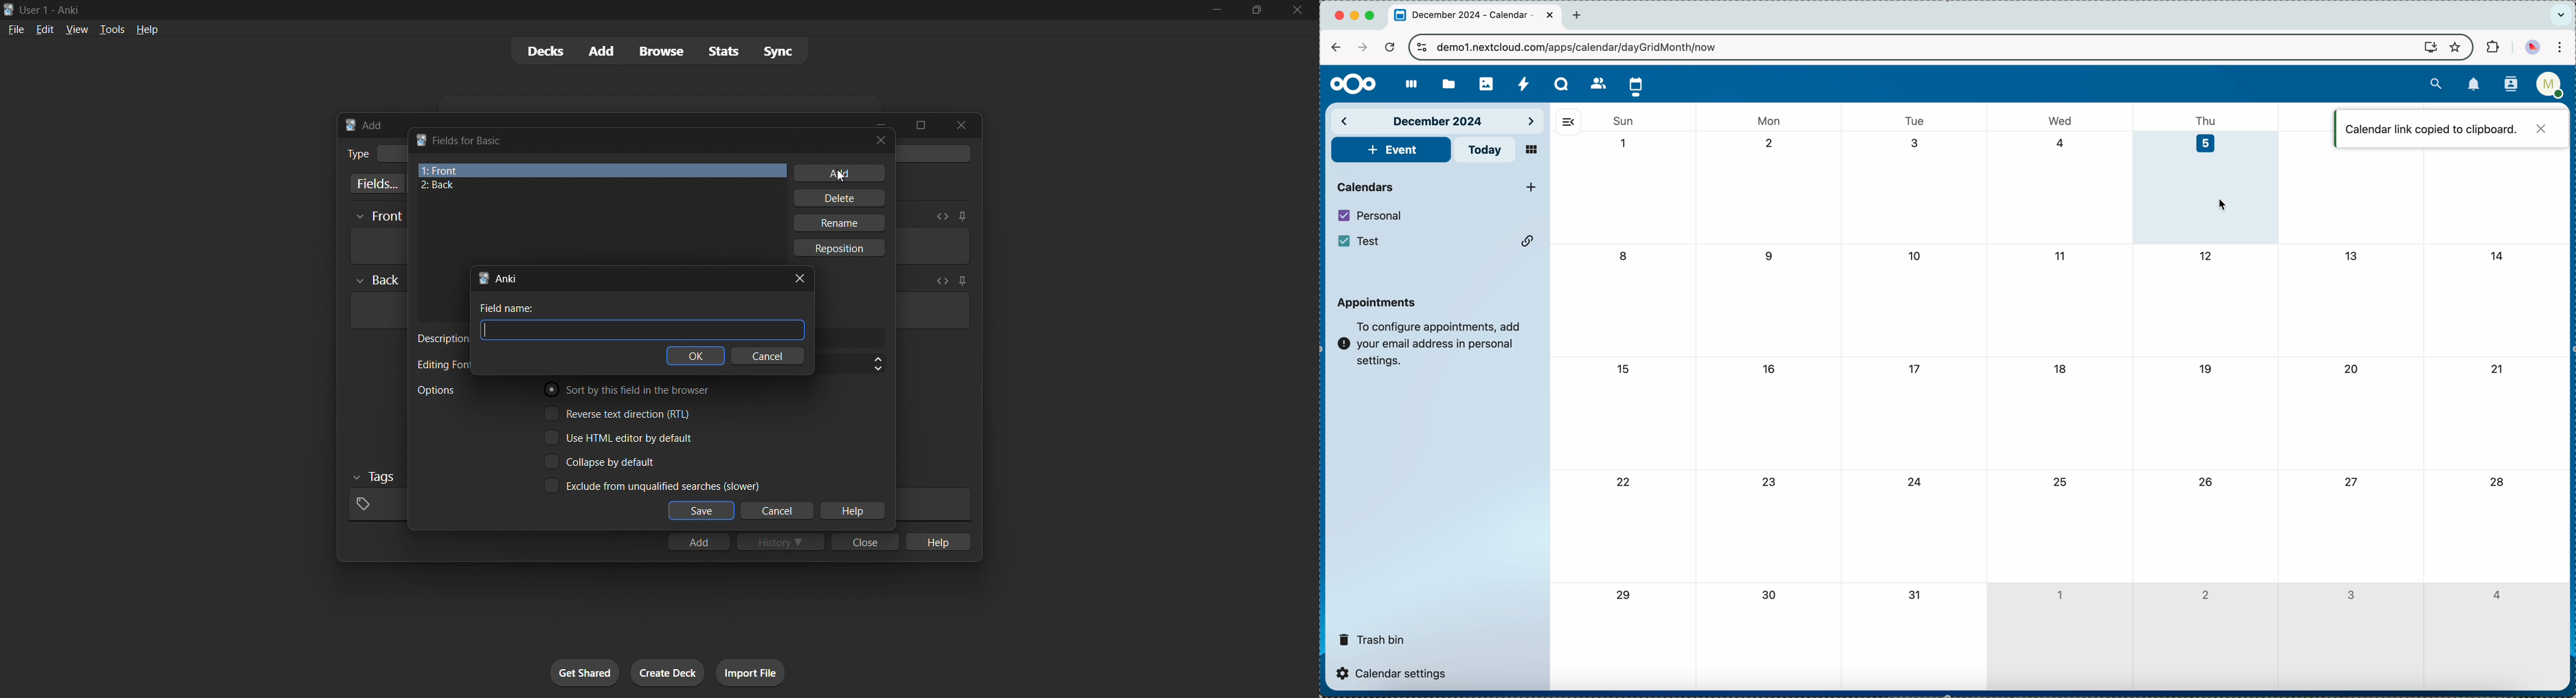  What do you see at coordinates (651, 485) in the screenshot?
I see `Toggle` at bounding box center [651, 485].